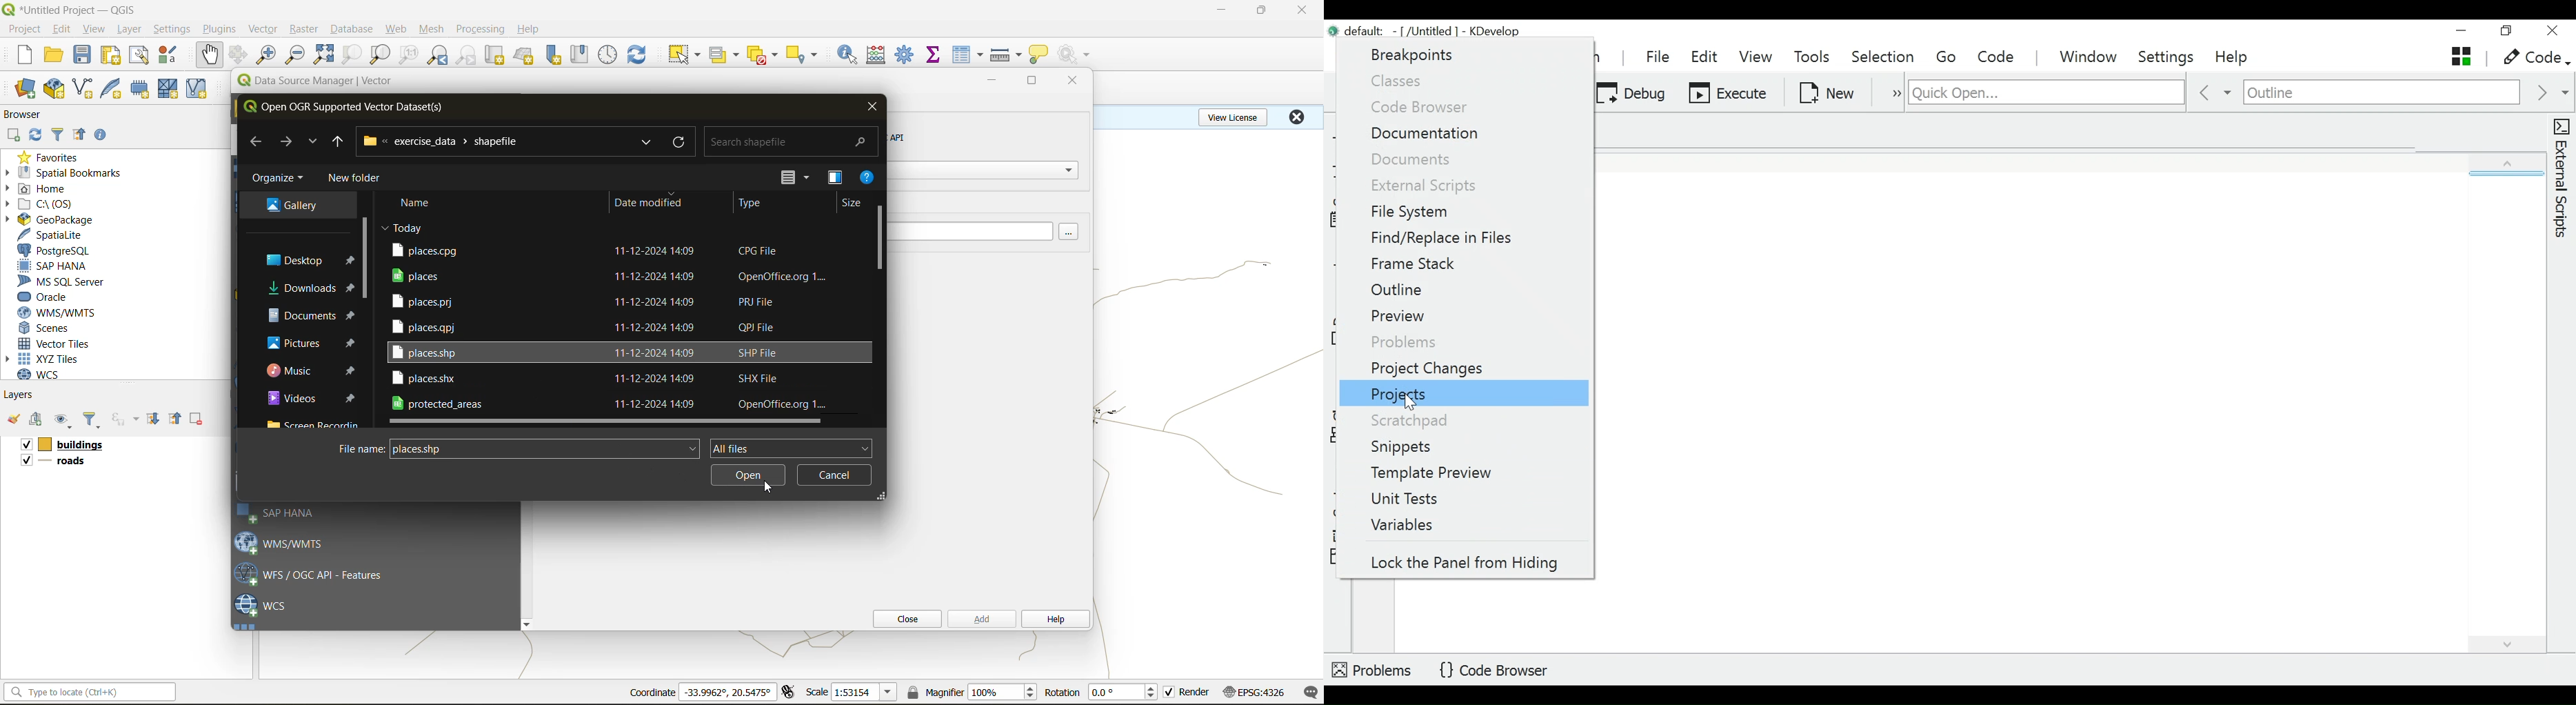 This screenshot has width=2576, height=728. I want to click on project, so click(24, 30).